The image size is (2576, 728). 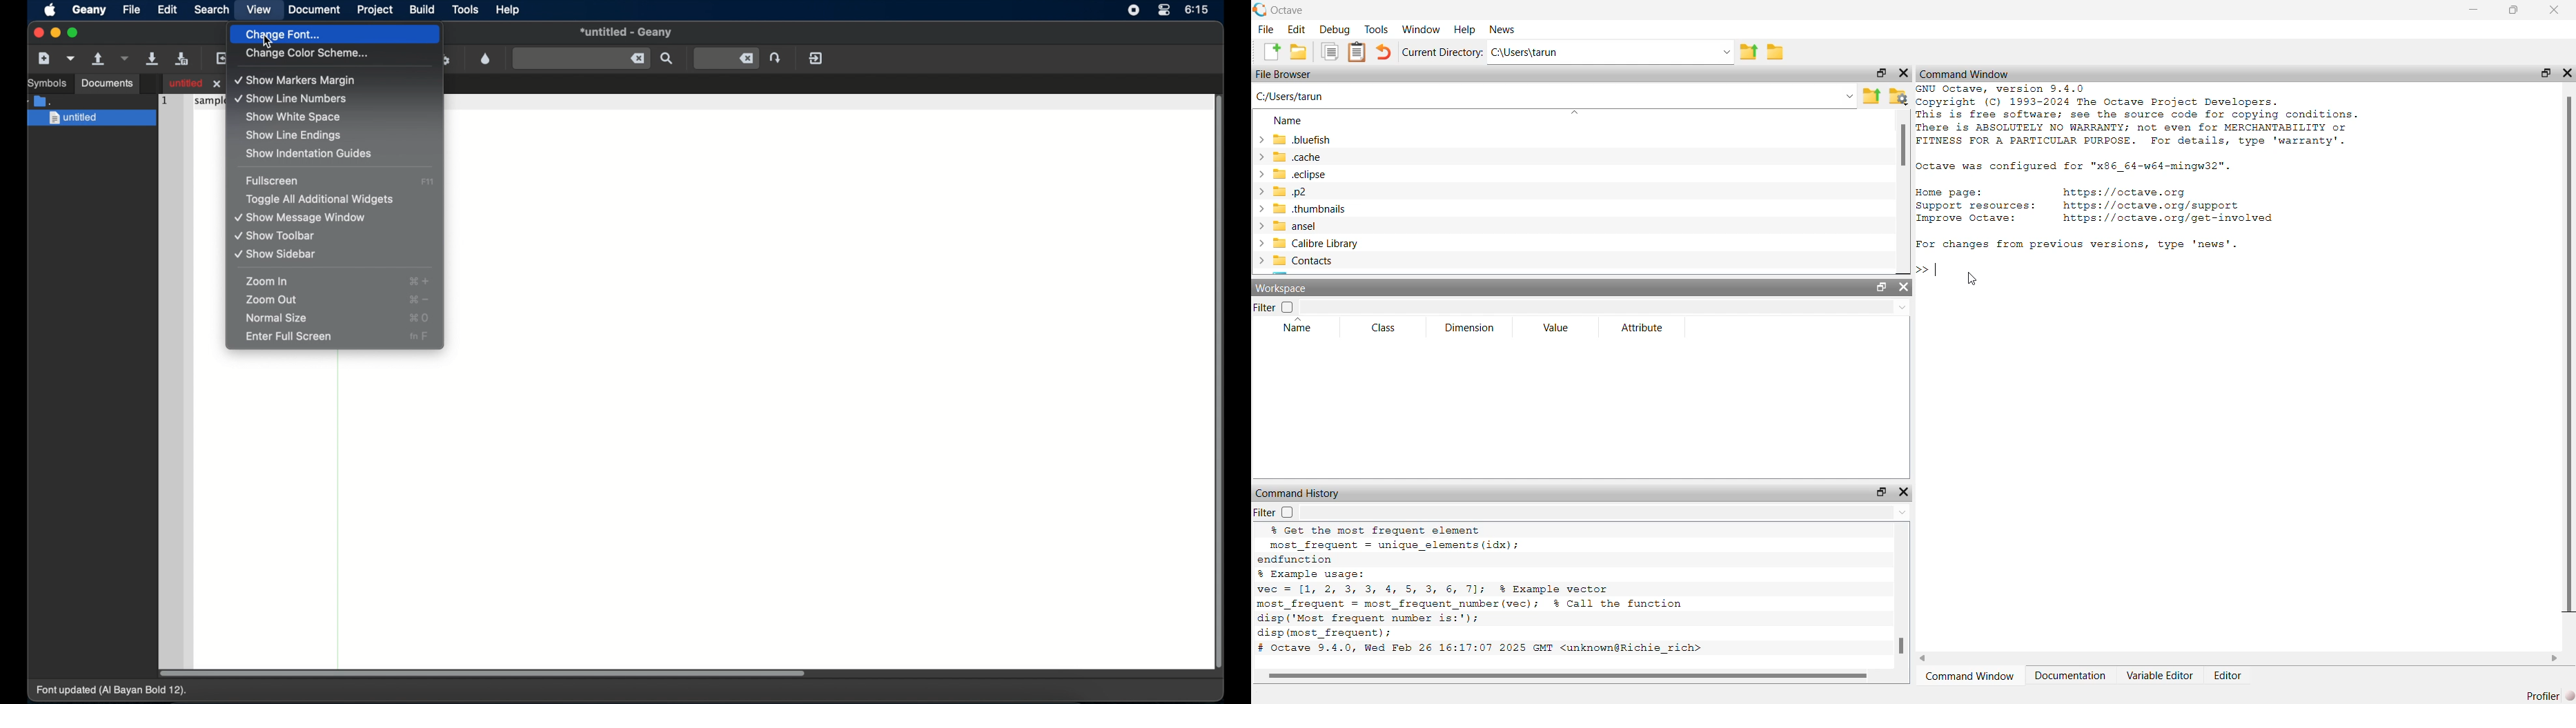 I want to click on documents, so click(x=108, y=83).